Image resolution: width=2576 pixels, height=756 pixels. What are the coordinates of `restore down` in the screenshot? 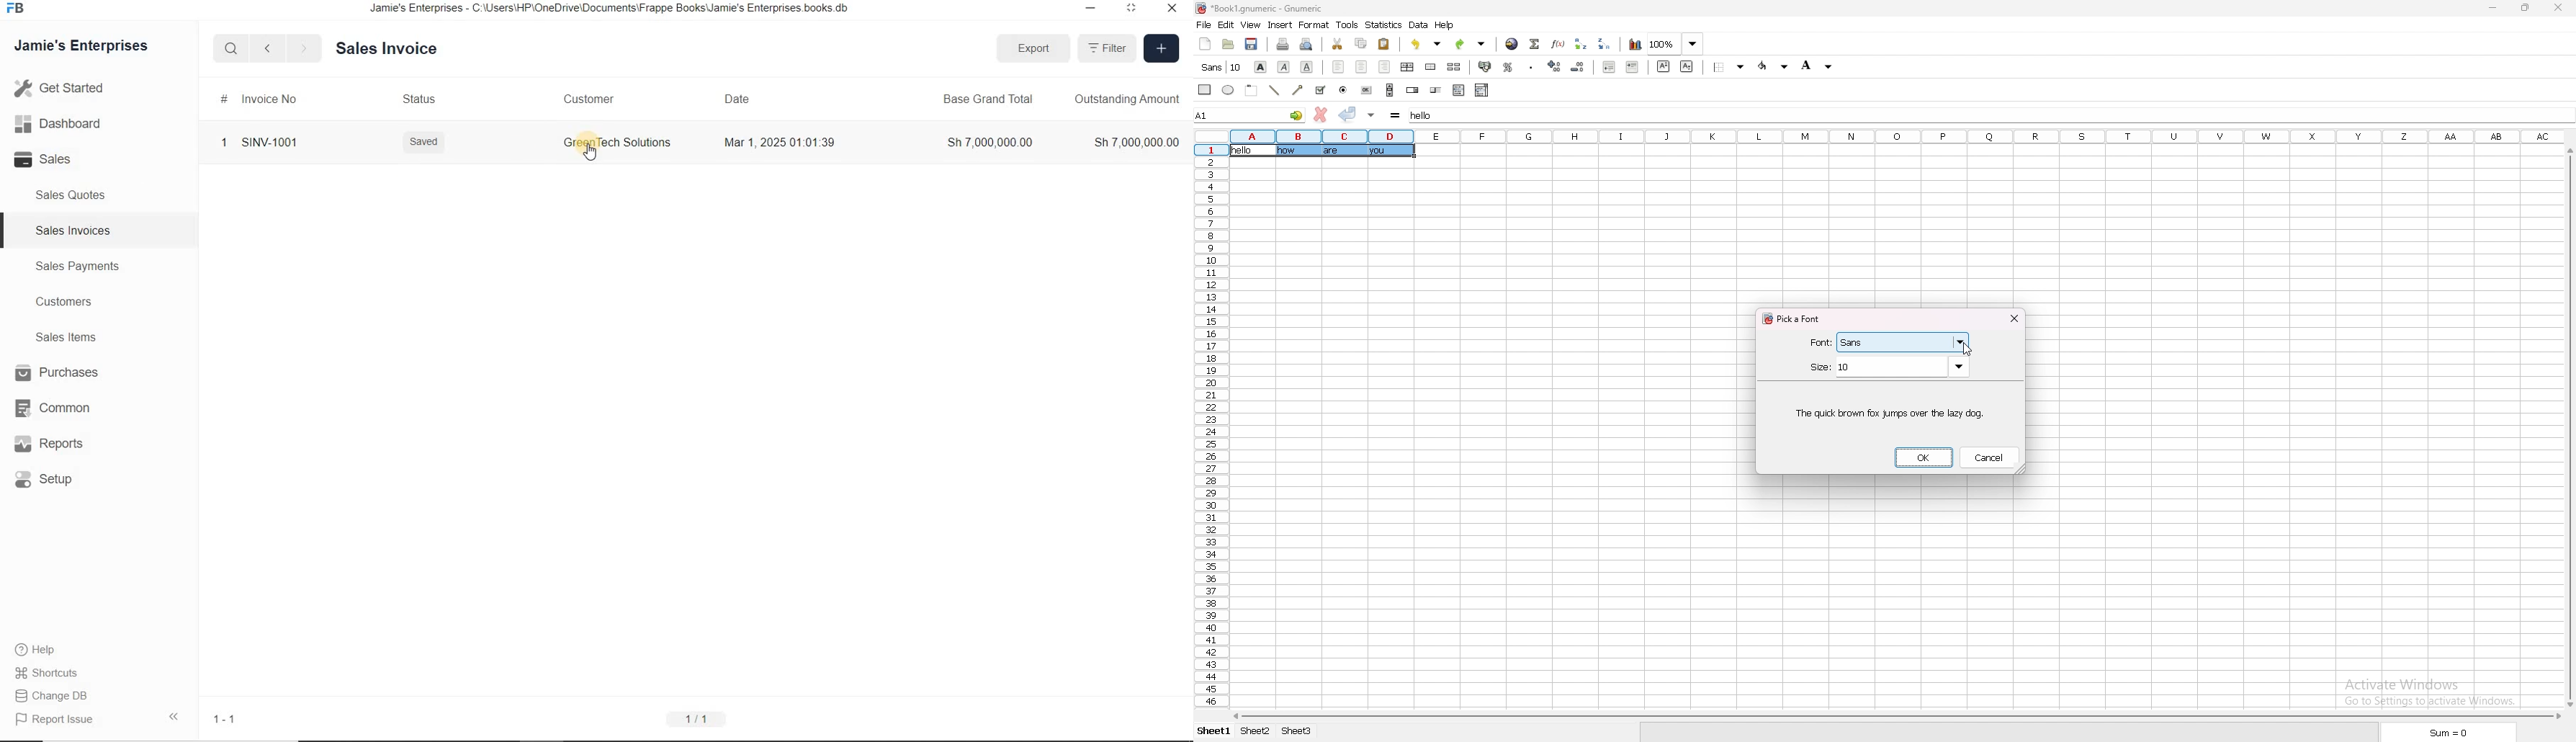 It's located at (1088, 9).